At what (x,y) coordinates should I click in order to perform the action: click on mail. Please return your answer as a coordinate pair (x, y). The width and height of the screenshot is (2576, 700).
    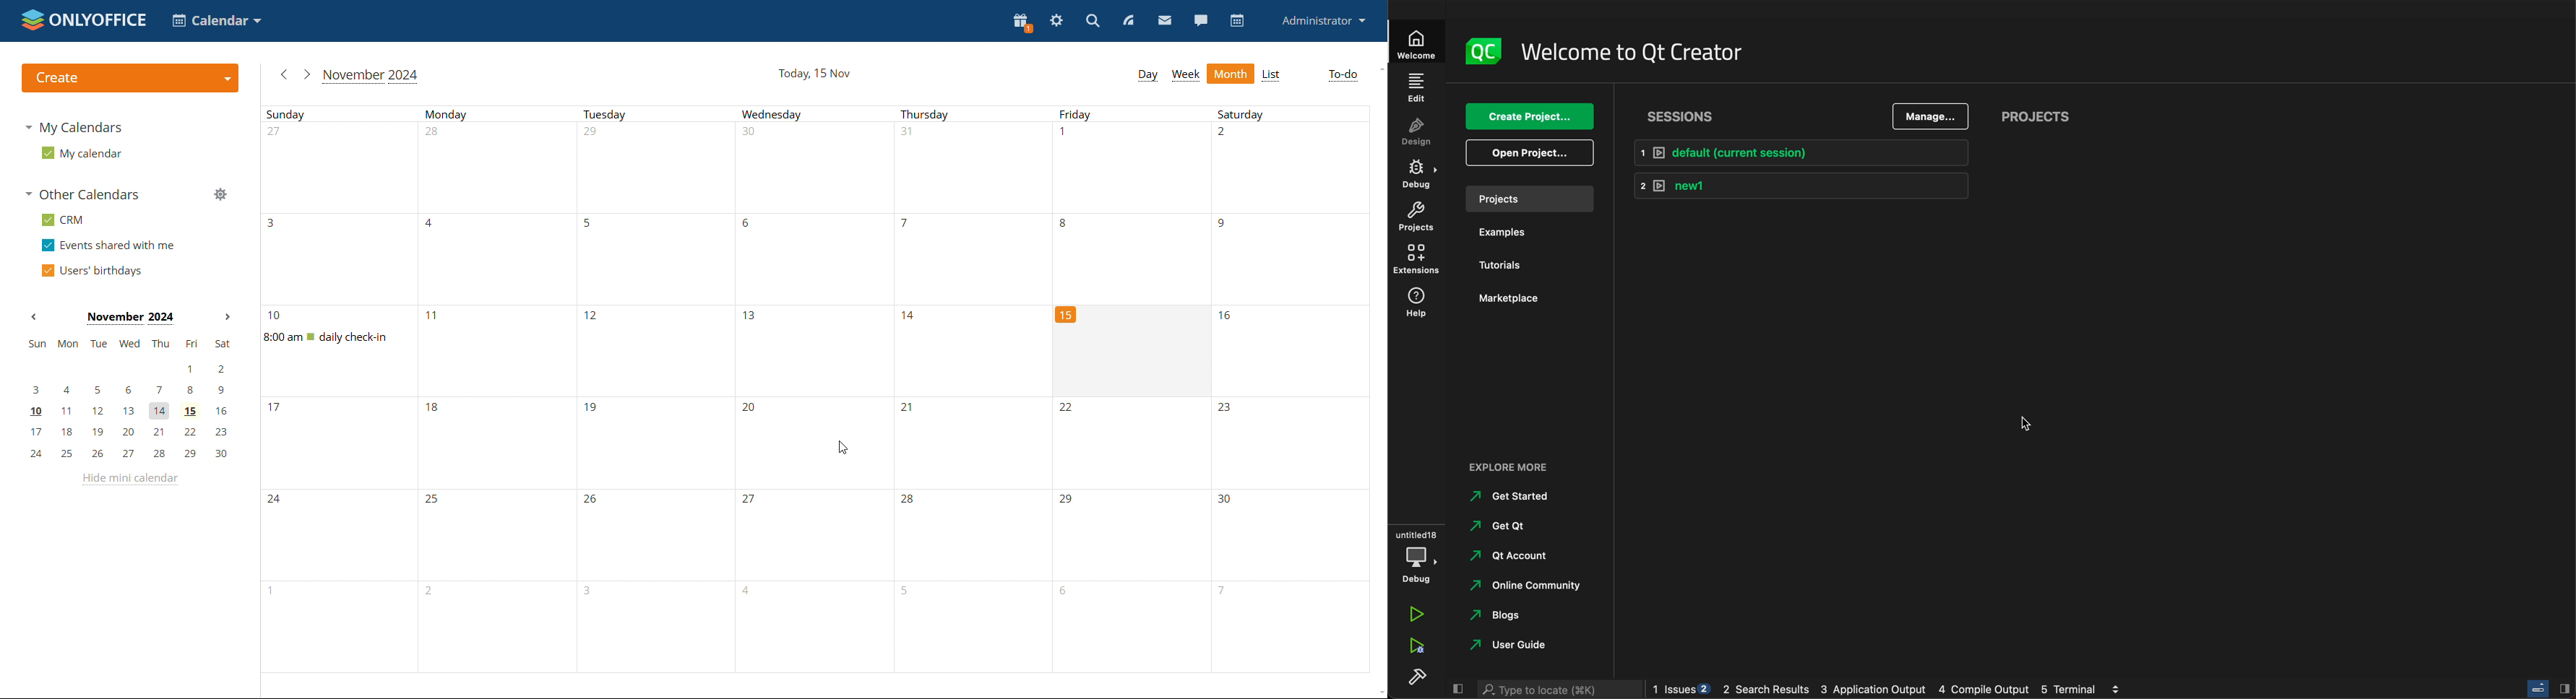
    Looking at the image, I should click on (1165, 20).